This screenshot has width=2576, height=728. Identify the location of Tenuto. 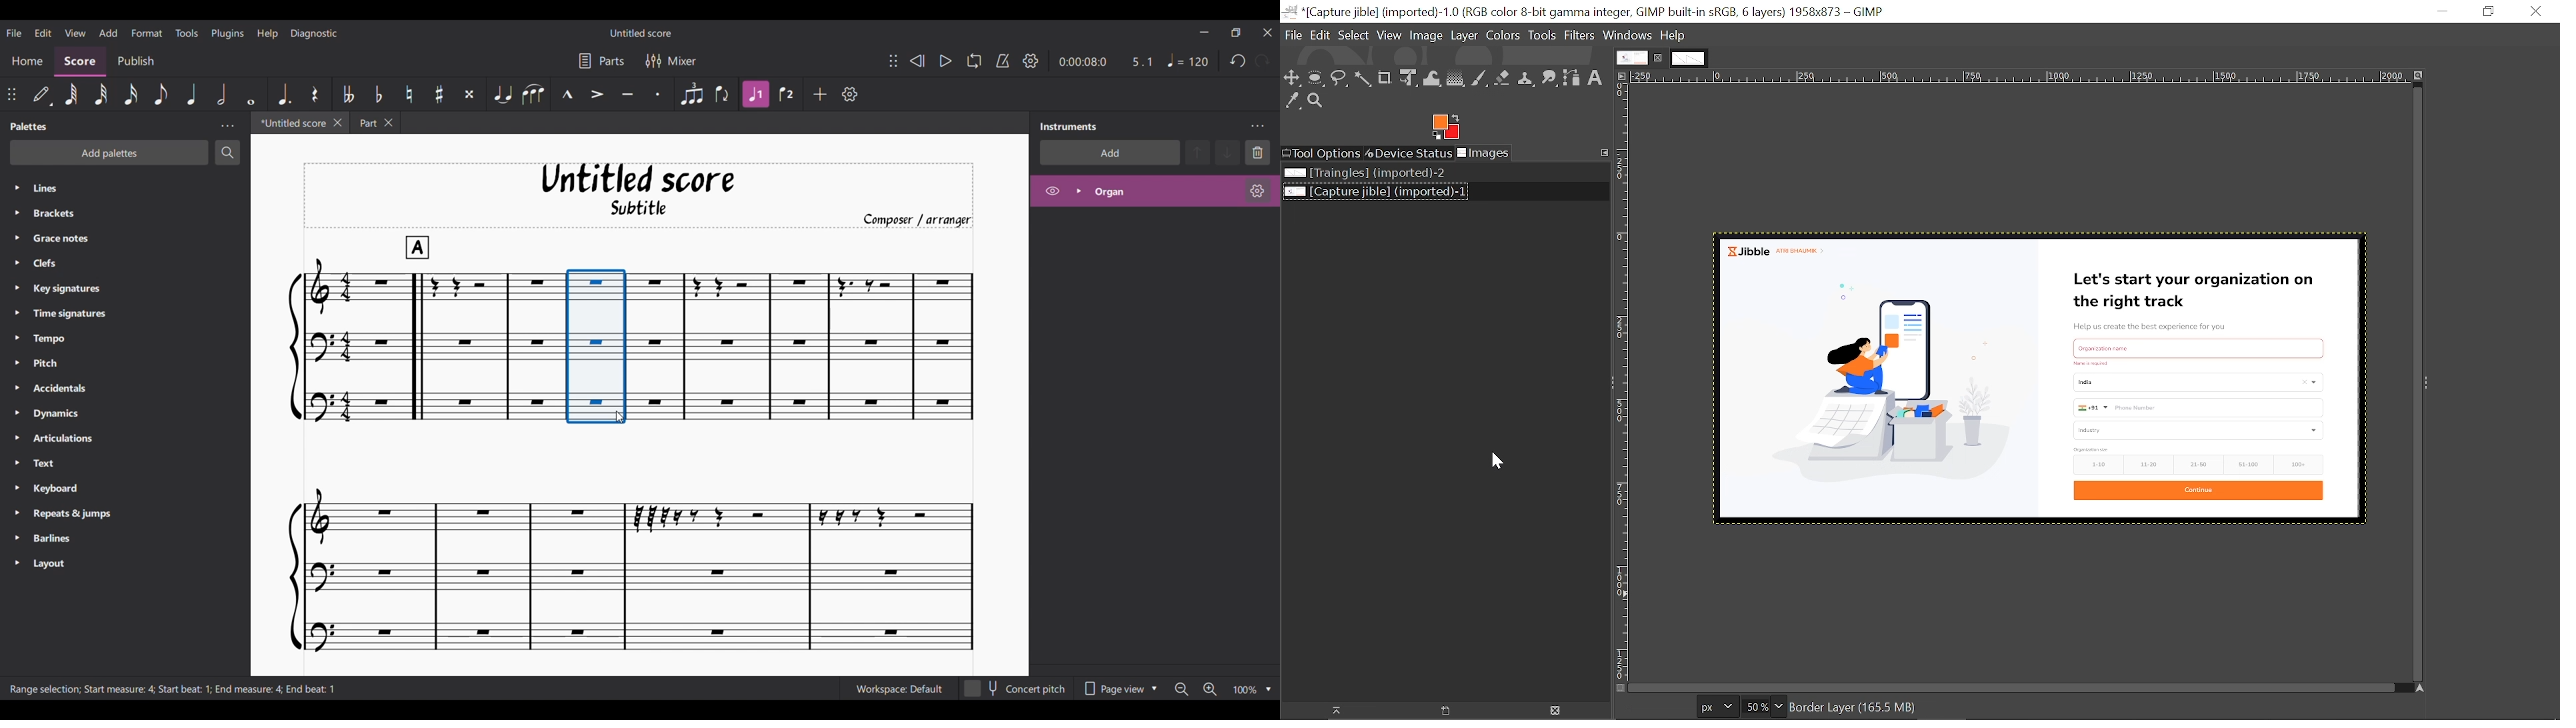
(627, 95).